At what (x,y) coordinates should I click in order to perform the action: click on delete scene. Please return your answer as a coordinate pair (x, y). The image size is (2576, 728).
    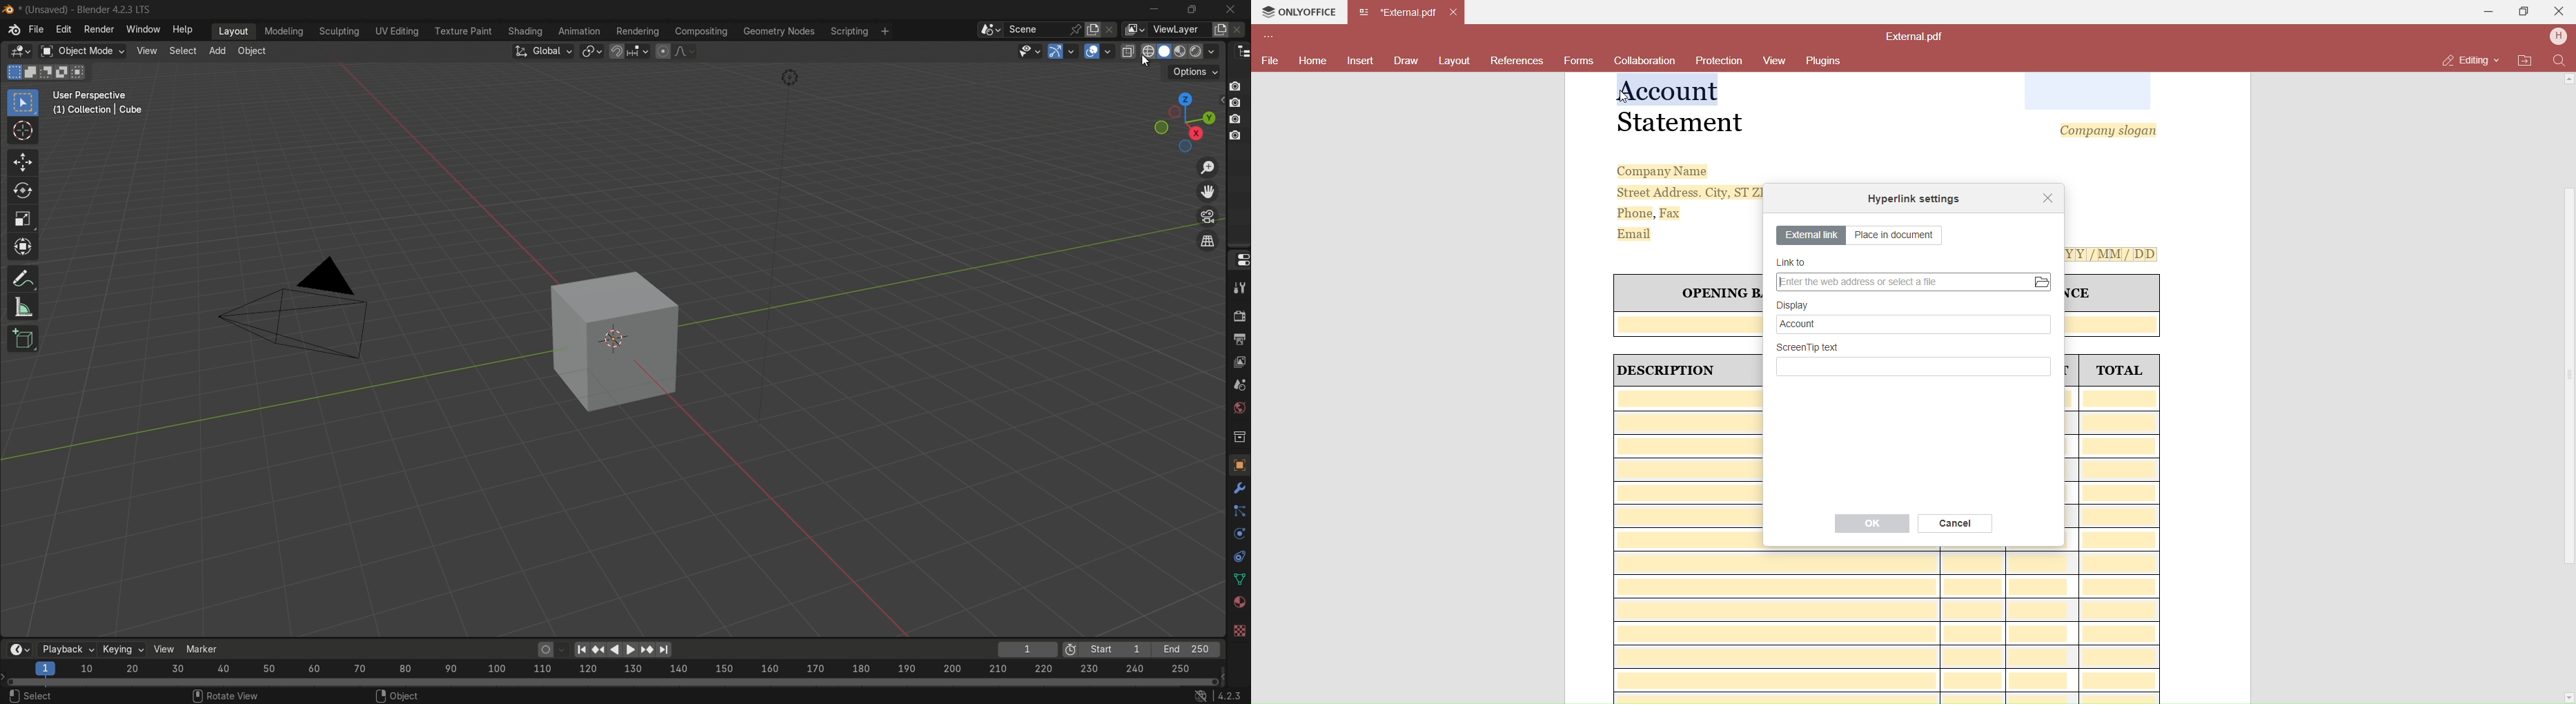
    Looking at the image, I should click on (1112, 29).